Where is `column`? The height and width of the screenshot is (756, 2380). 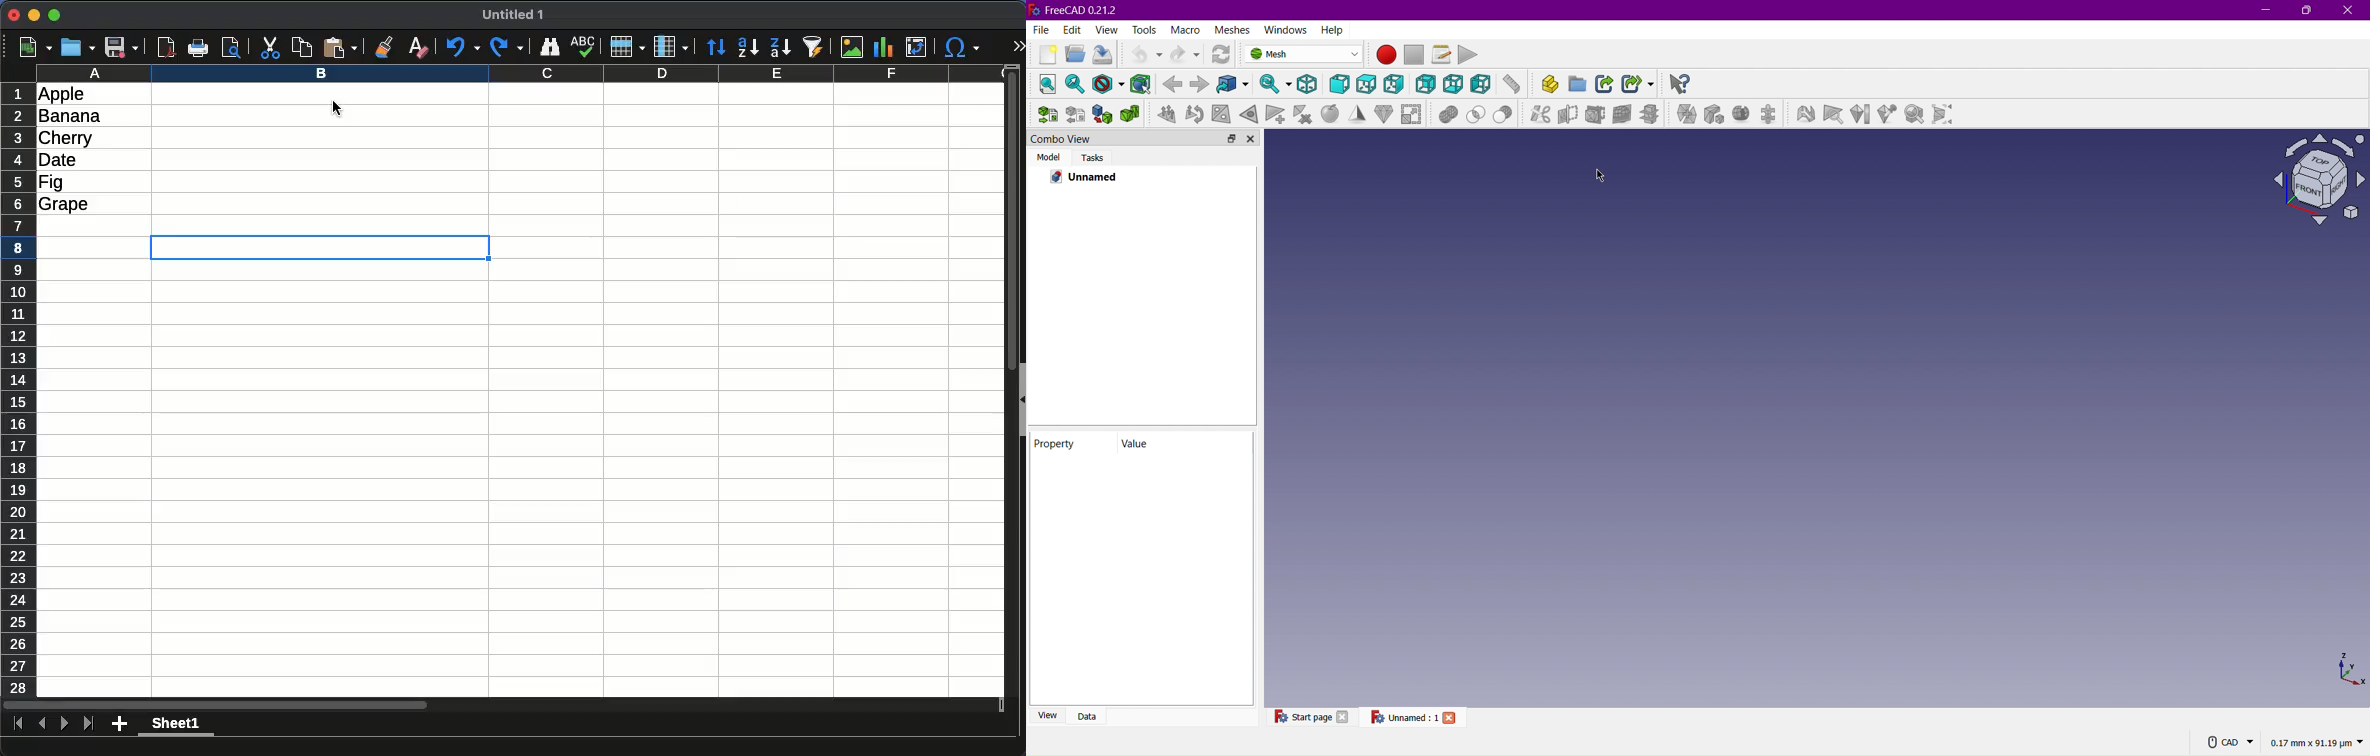
column is located at coordinates (521, 73).